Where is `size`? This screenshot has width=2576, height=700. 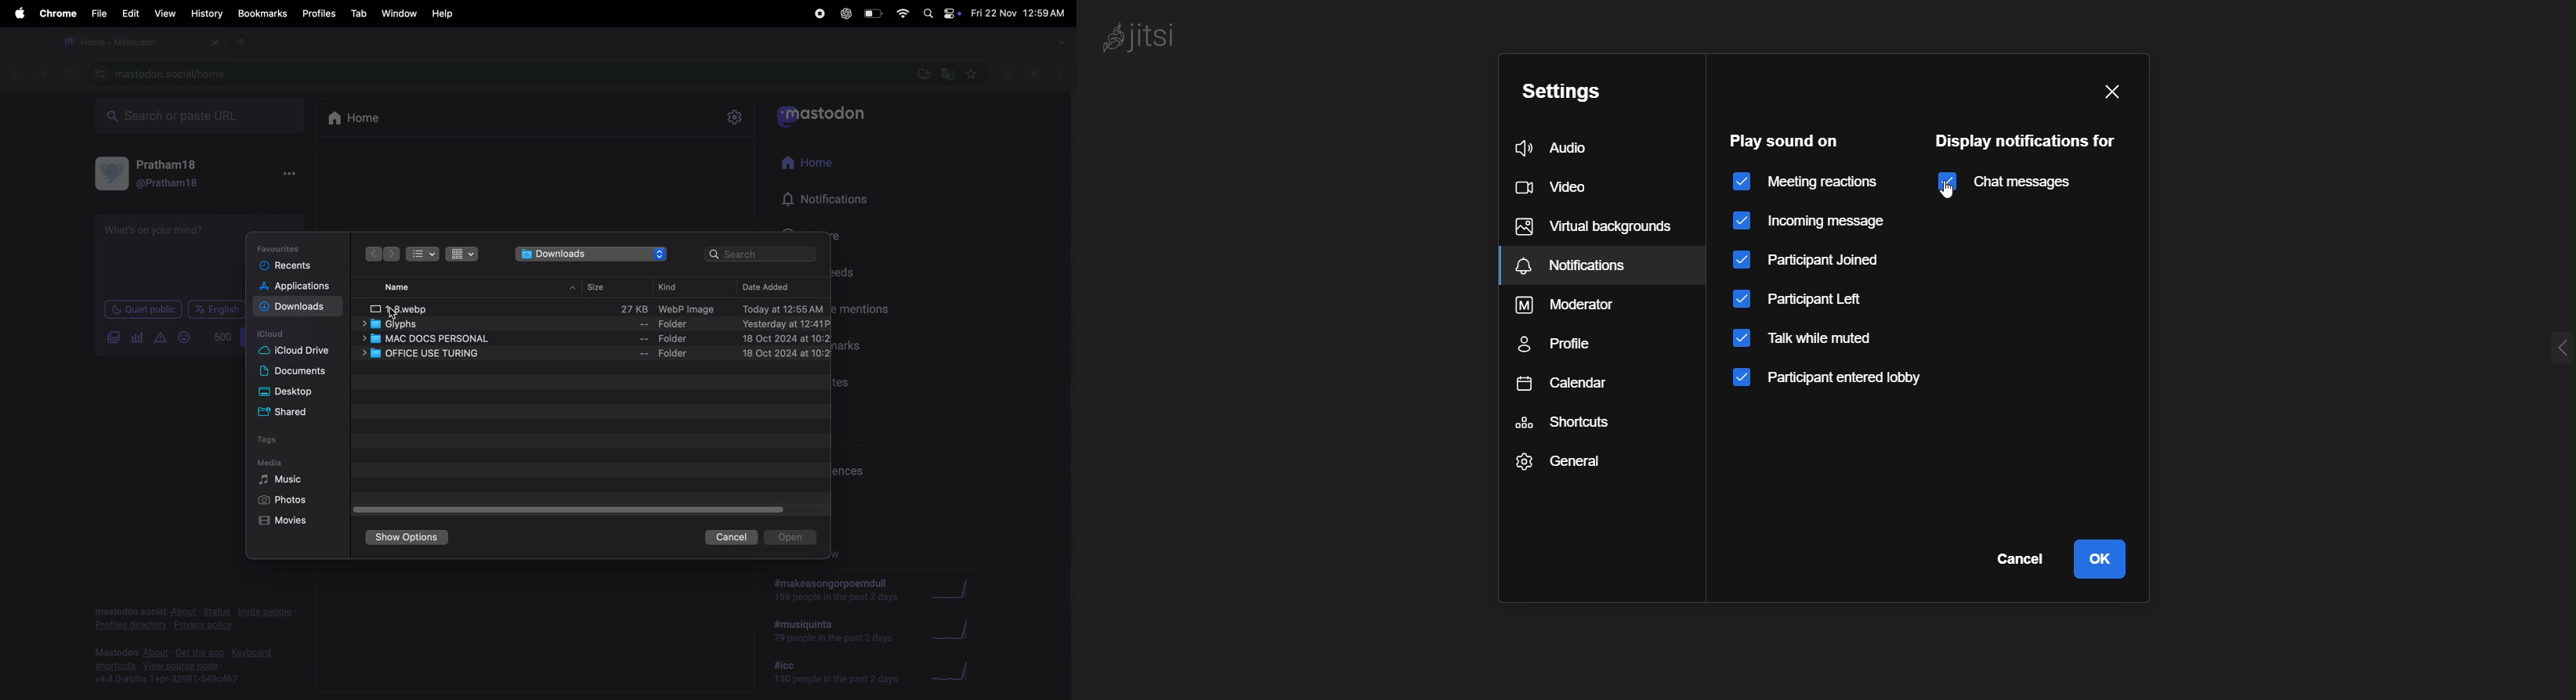
size is located at coordinates (600, 287).